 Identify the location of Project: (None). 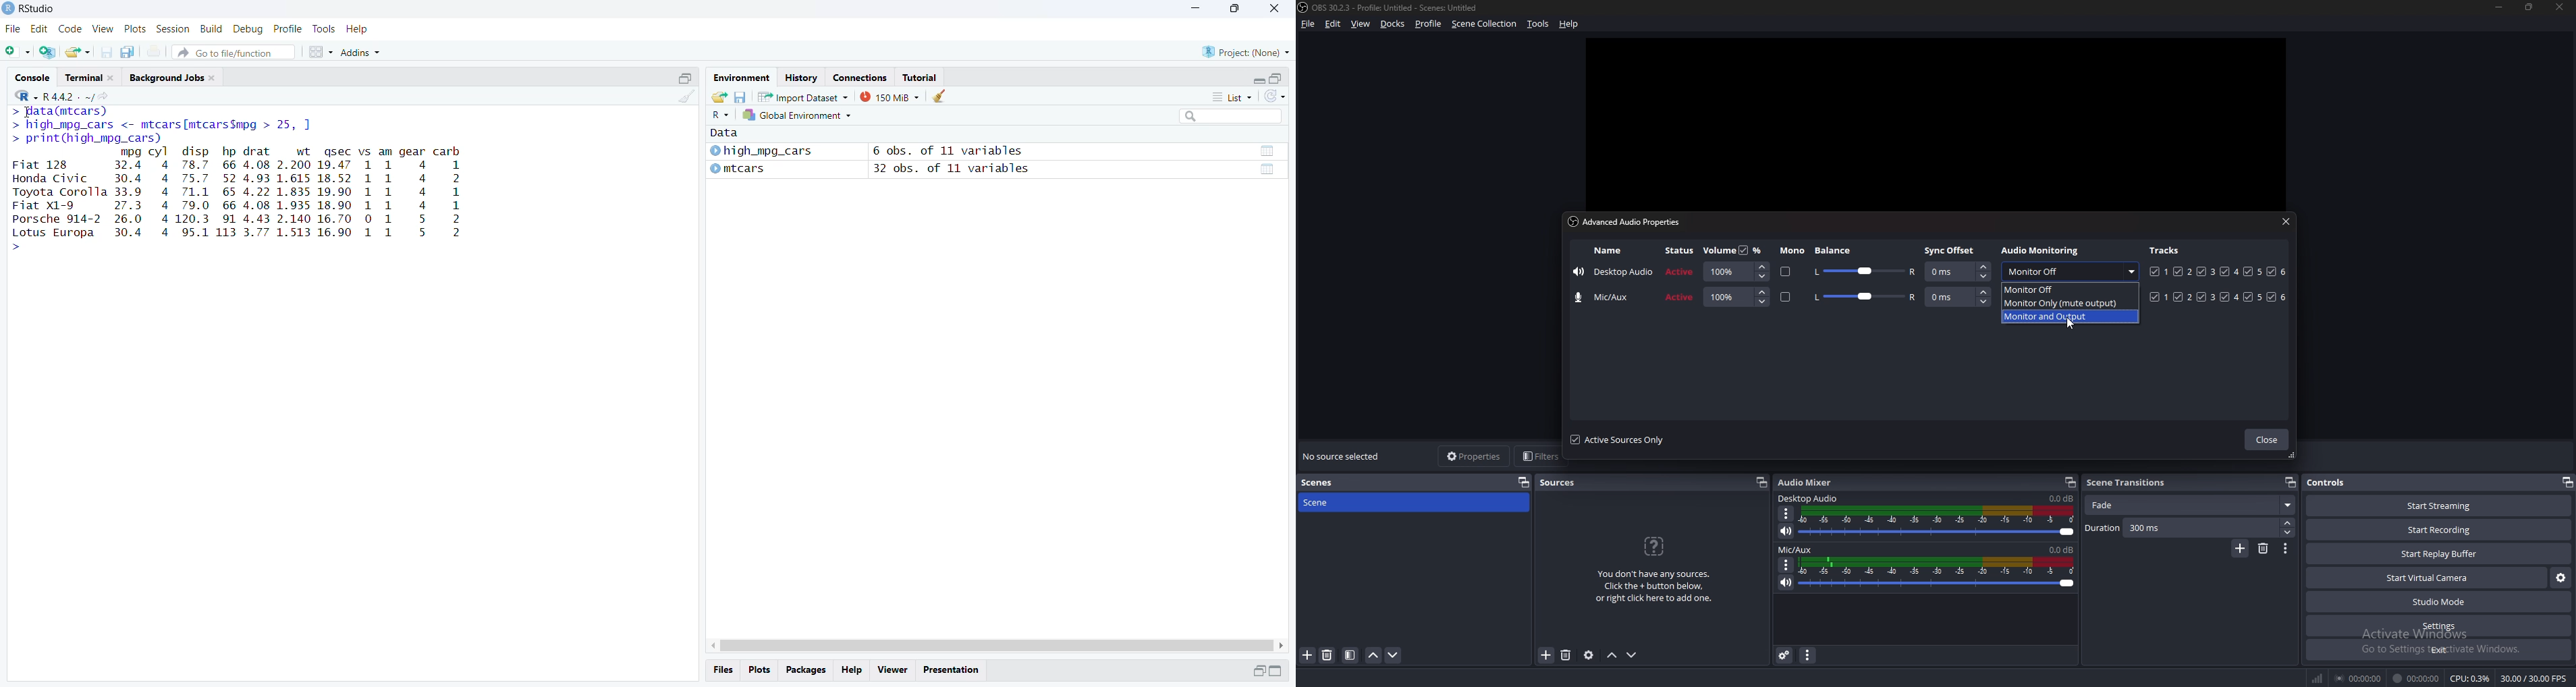
(1247, 51).